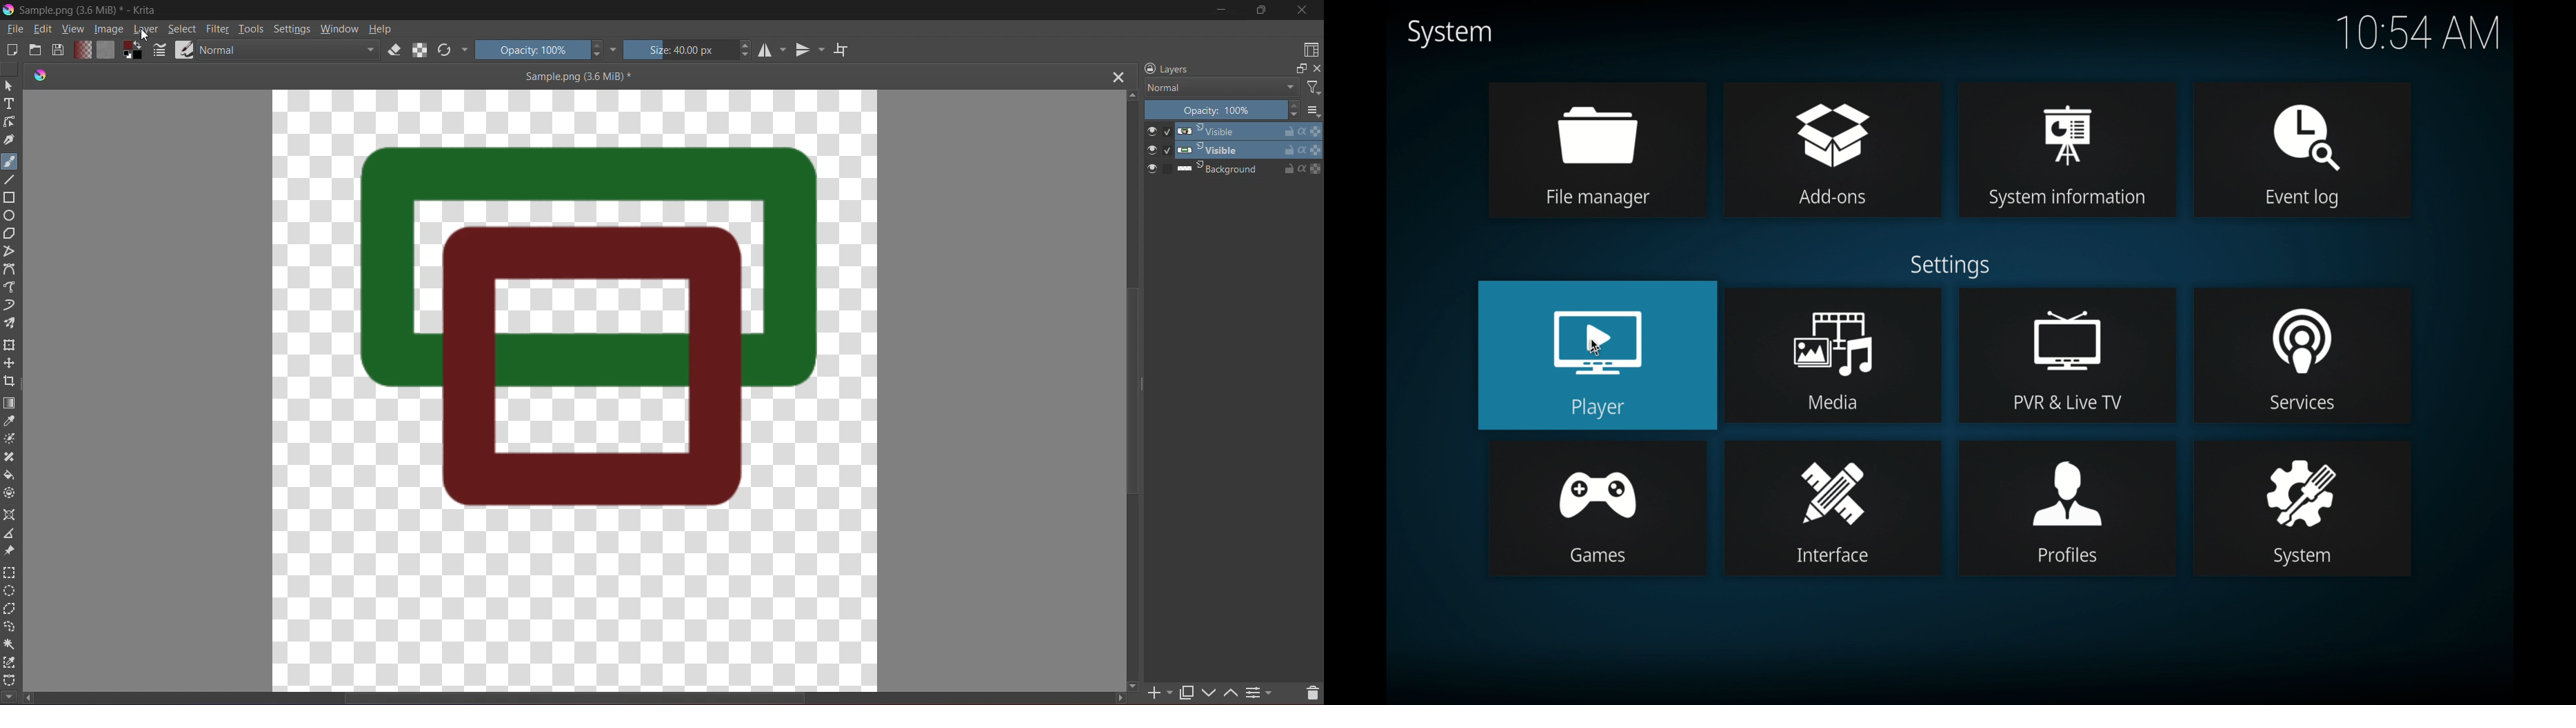 The image size is (2576, 728). What do you see at coordinates (12, 49) in the screenshot?
I see `New` at bounding box center [12, 49].